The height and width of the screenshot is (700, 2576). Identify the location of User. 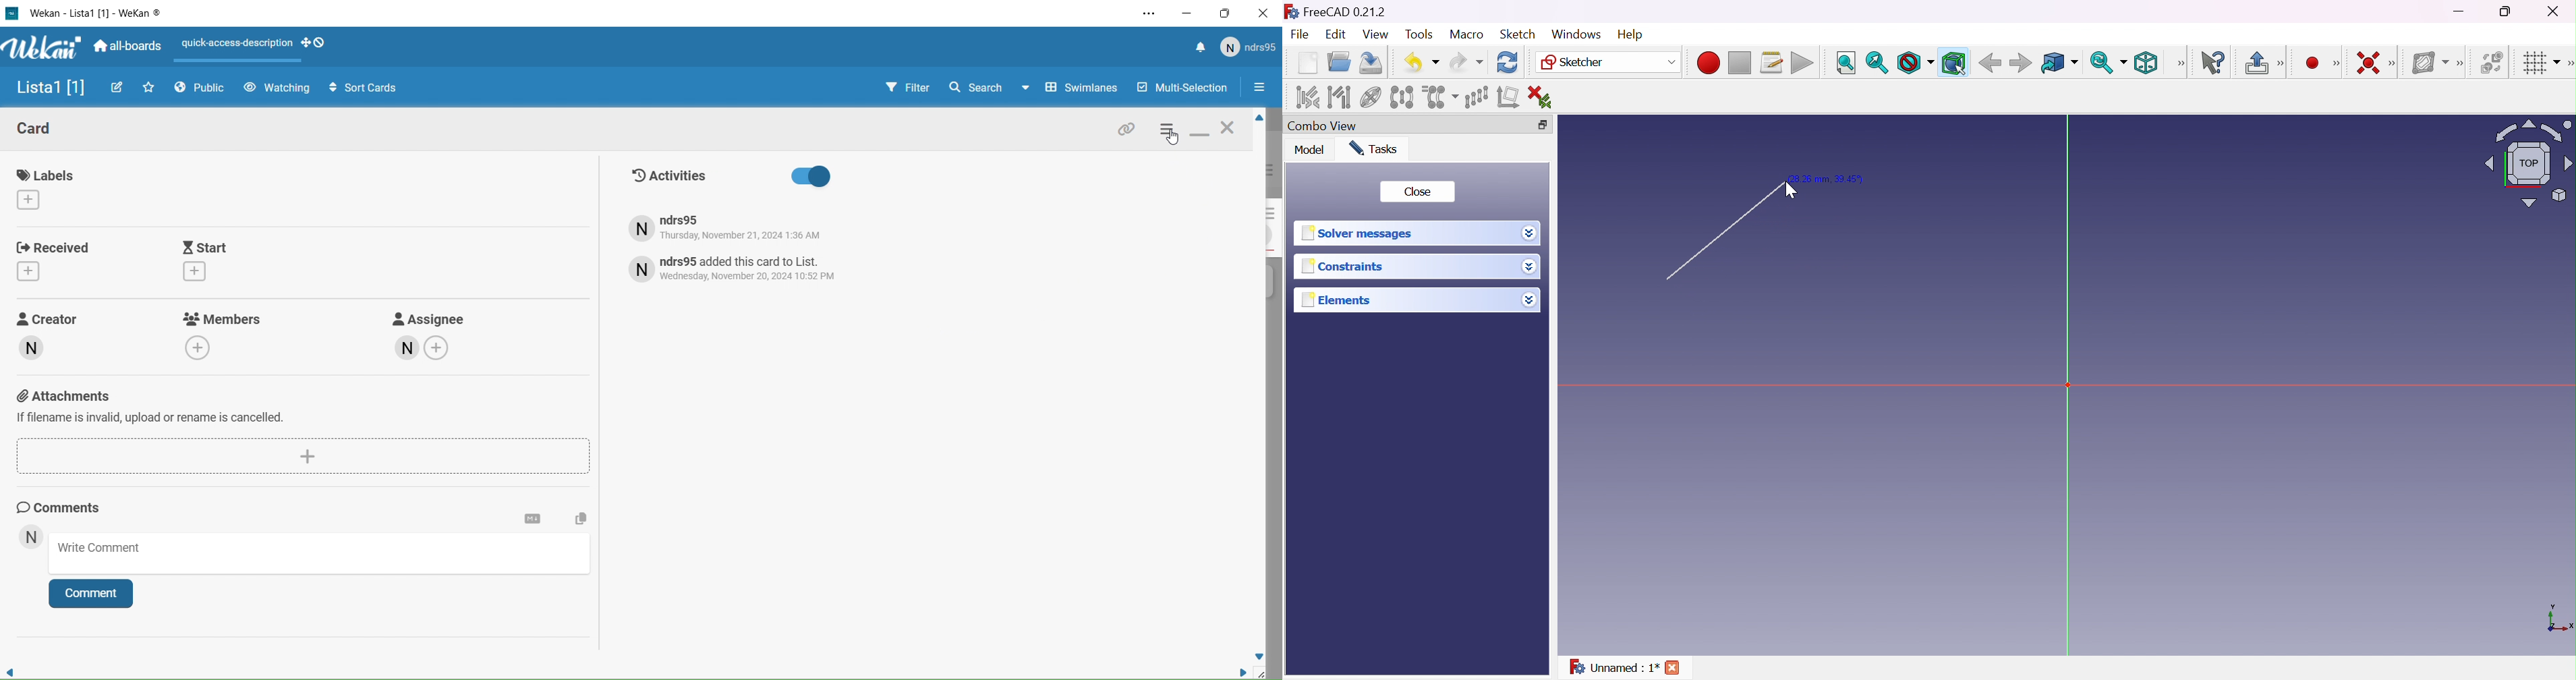
(33, 536).